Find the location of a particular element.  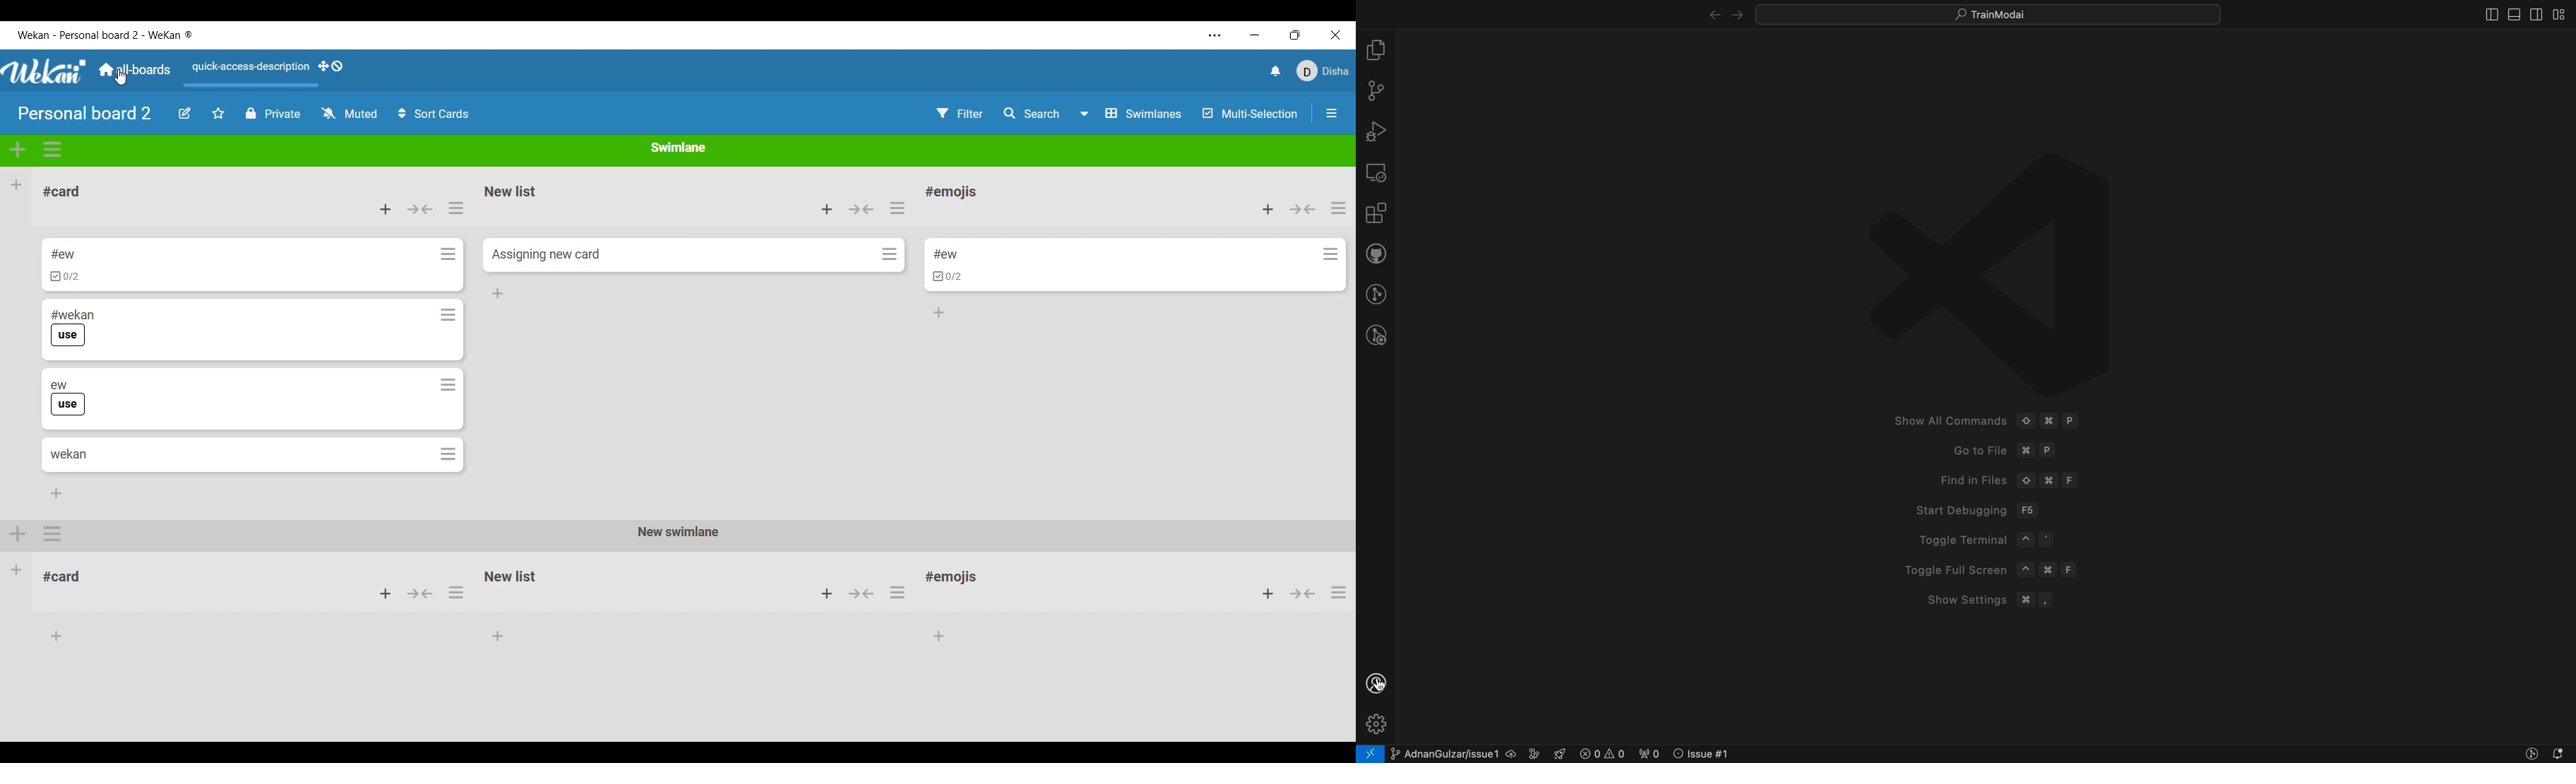

Collapse is located at coordinates (1302, 209).